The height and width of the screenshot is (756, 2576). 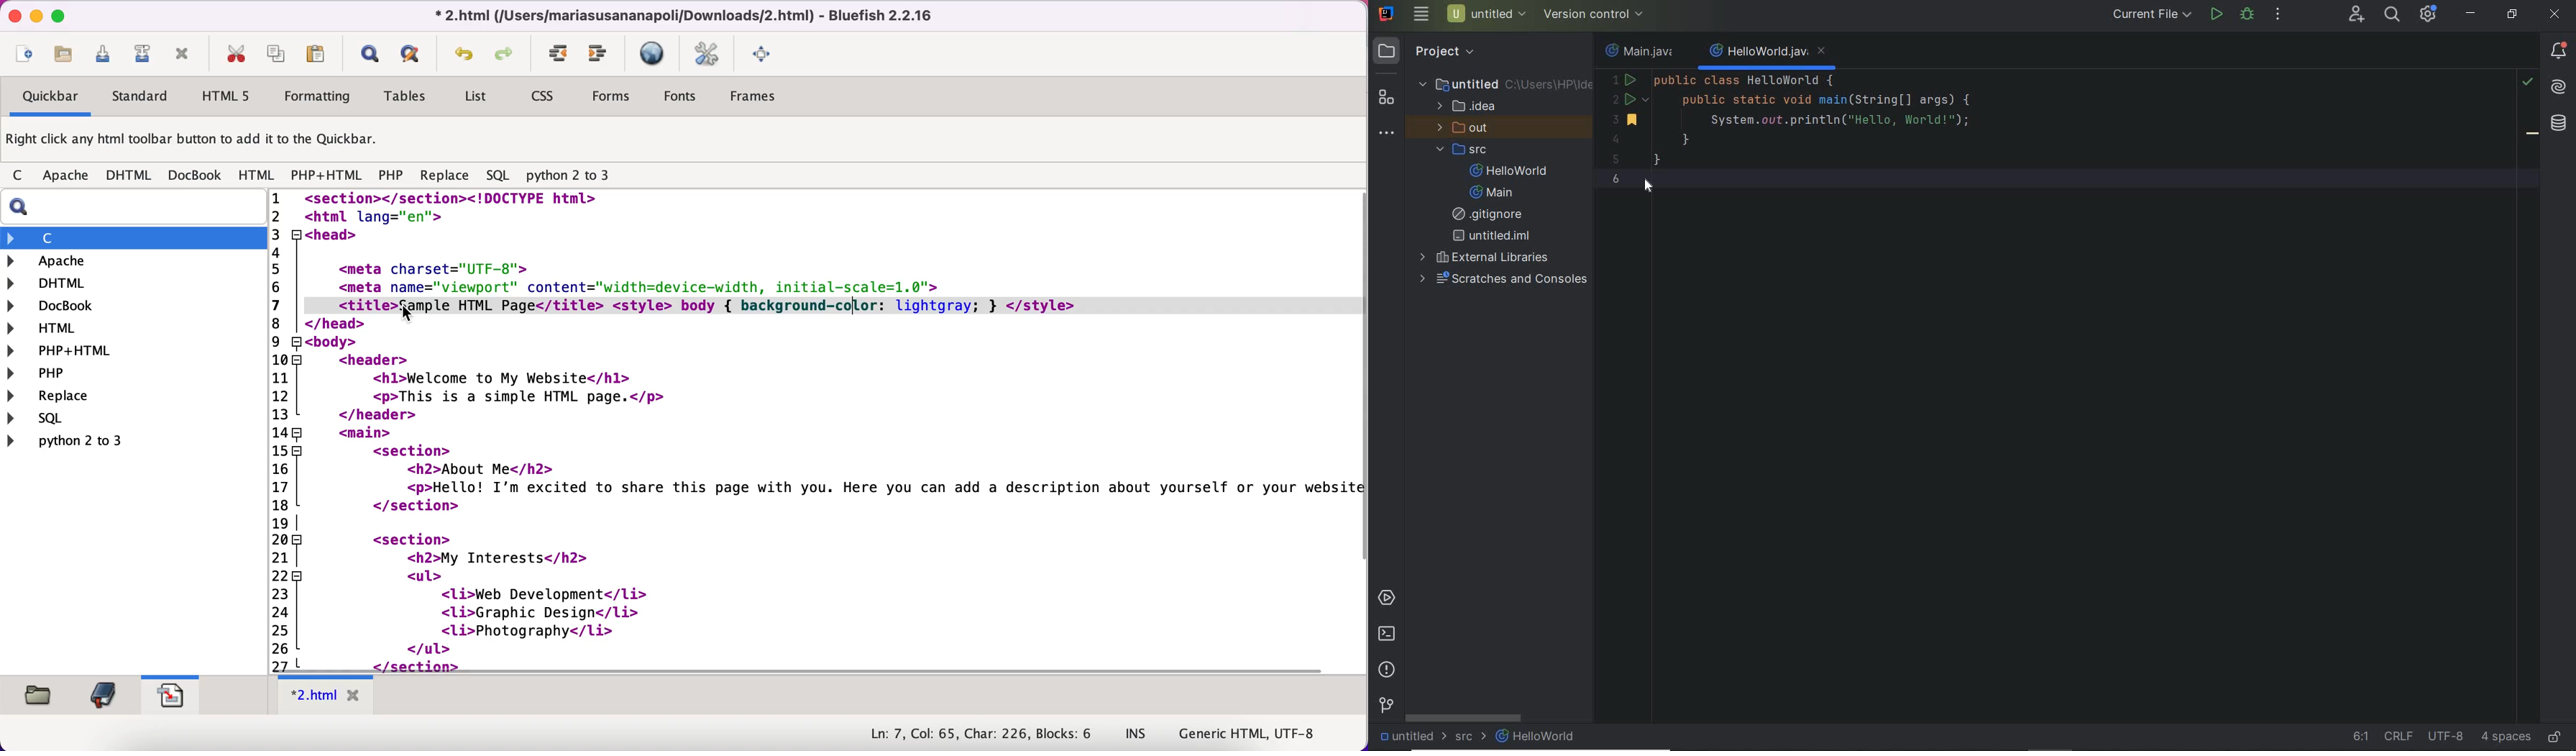 What do you see at coordinates (475, 98) in the screenshot?
I see `list` at bounding box center [475, 98].